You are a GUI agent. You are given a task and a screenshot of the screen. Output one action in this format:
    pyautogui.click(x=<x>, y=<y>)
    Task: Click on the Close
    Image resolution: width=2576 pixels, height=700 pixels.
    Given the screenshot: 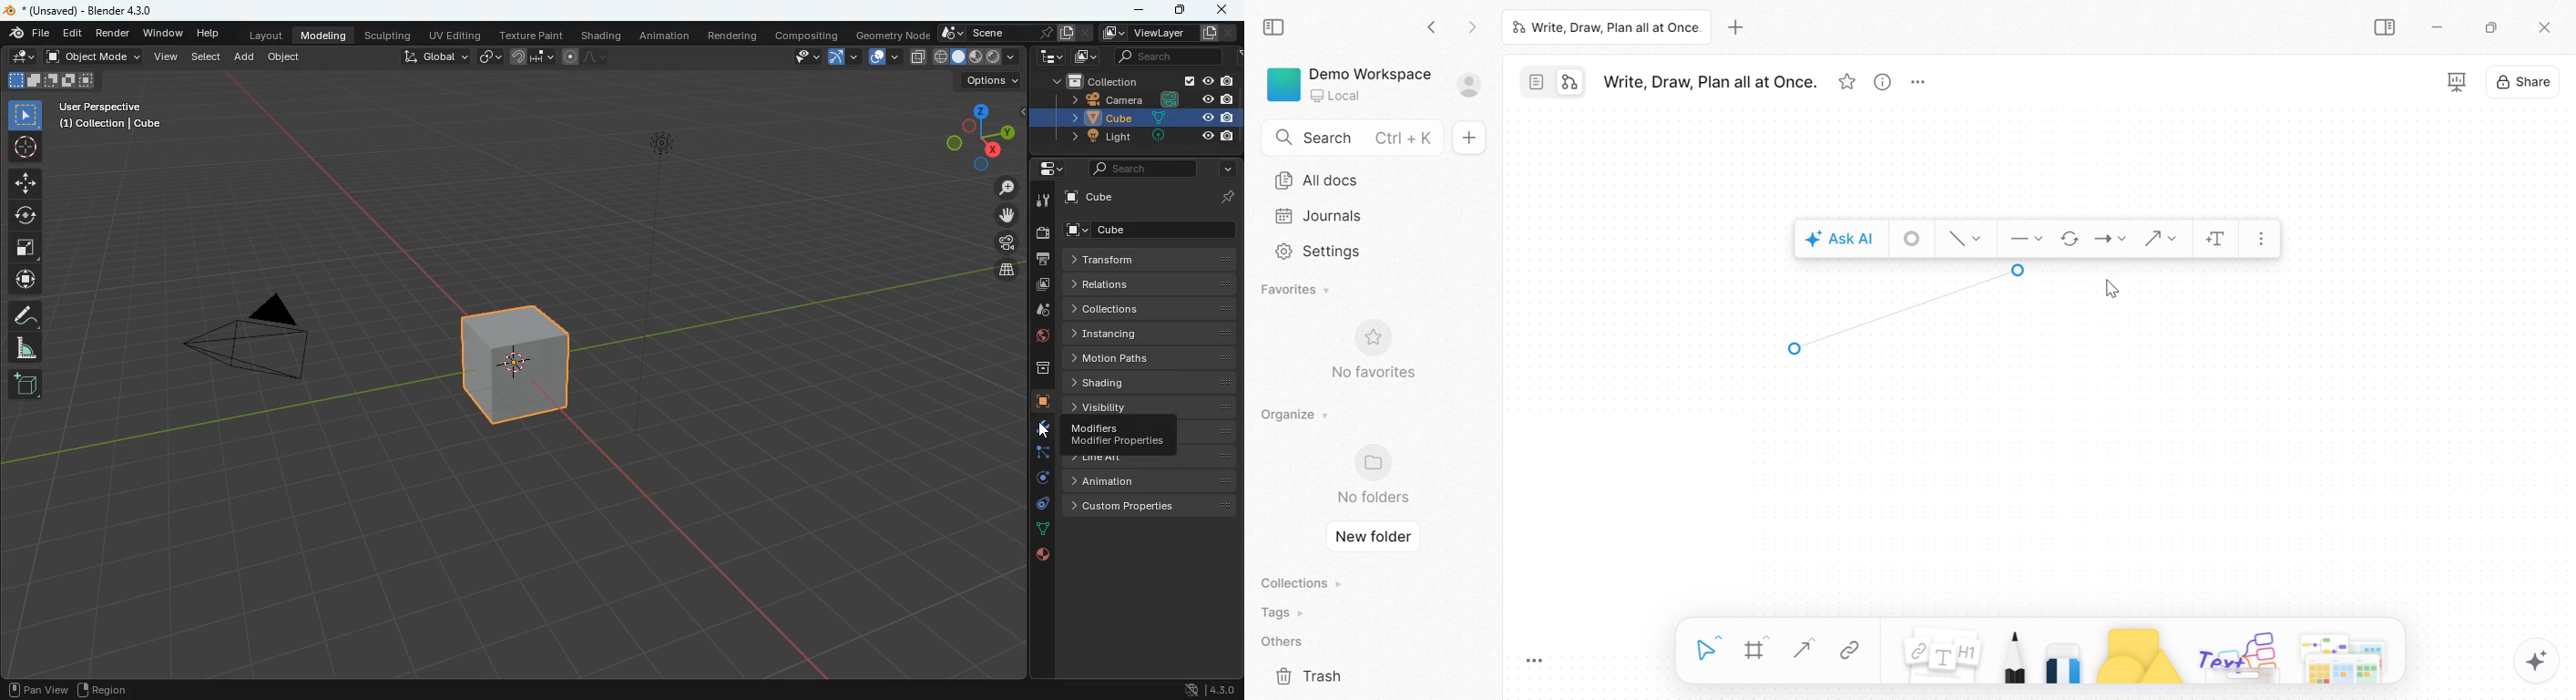 What is the action you would take?
    pyautogui.click(x=2546, y=29)
    